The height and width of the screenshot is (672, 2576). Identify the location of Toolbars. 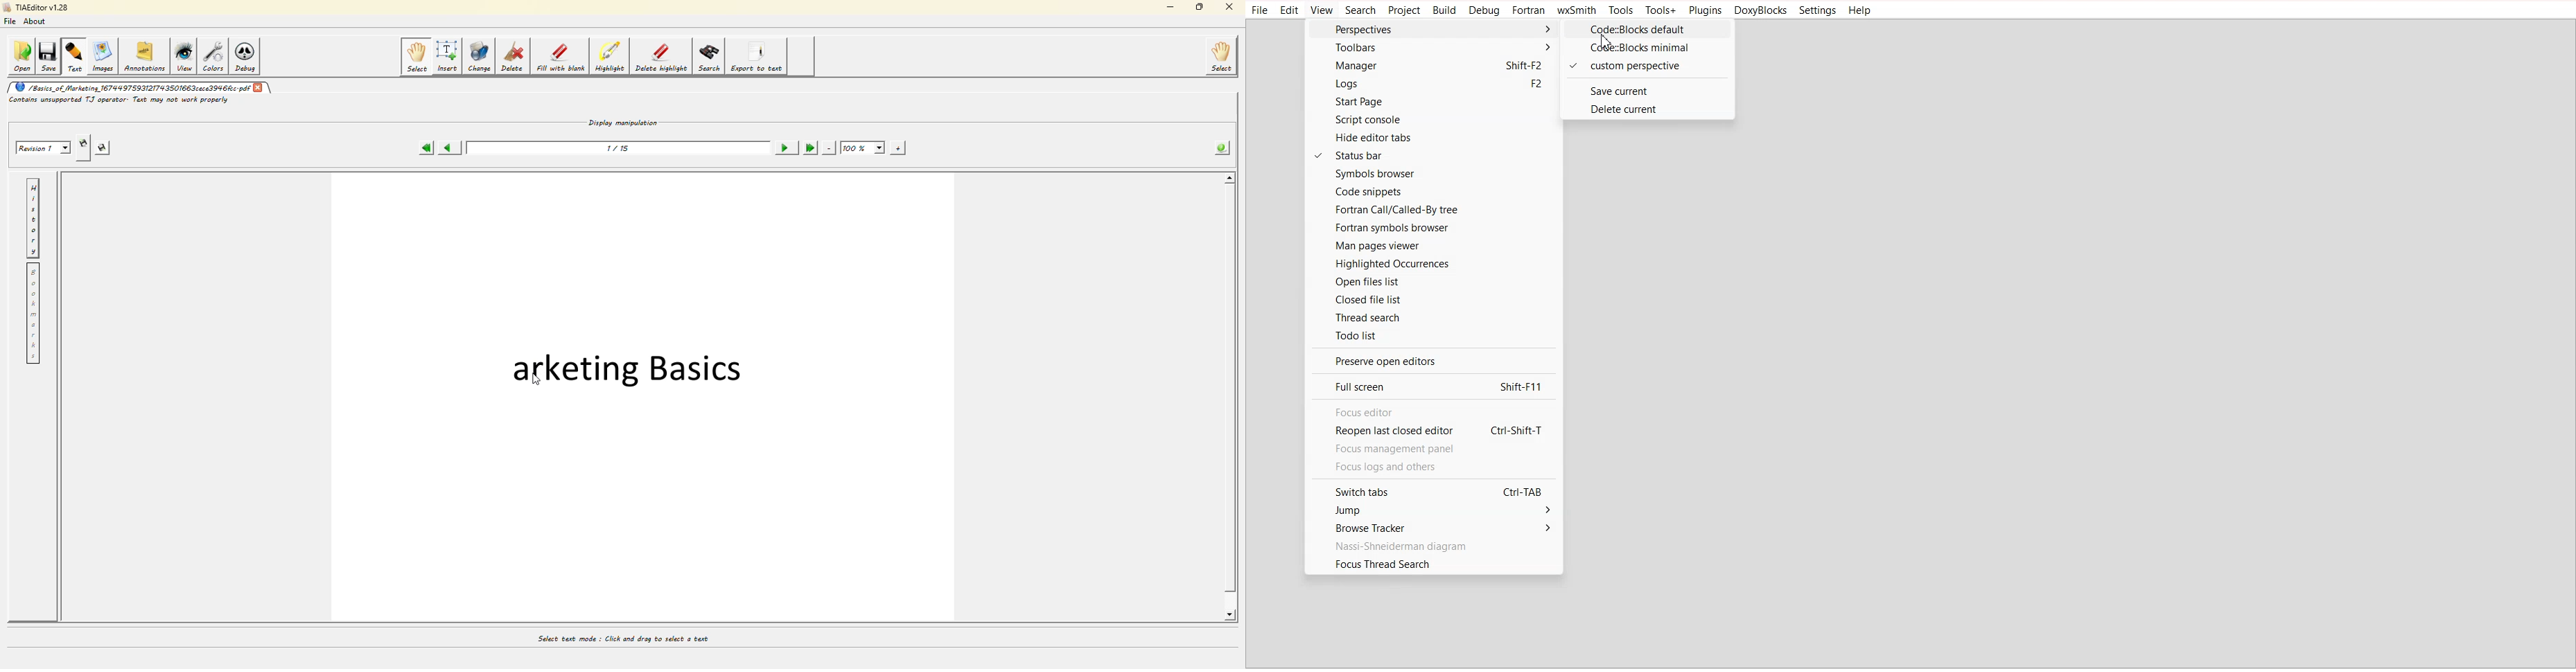
(1431, 47).